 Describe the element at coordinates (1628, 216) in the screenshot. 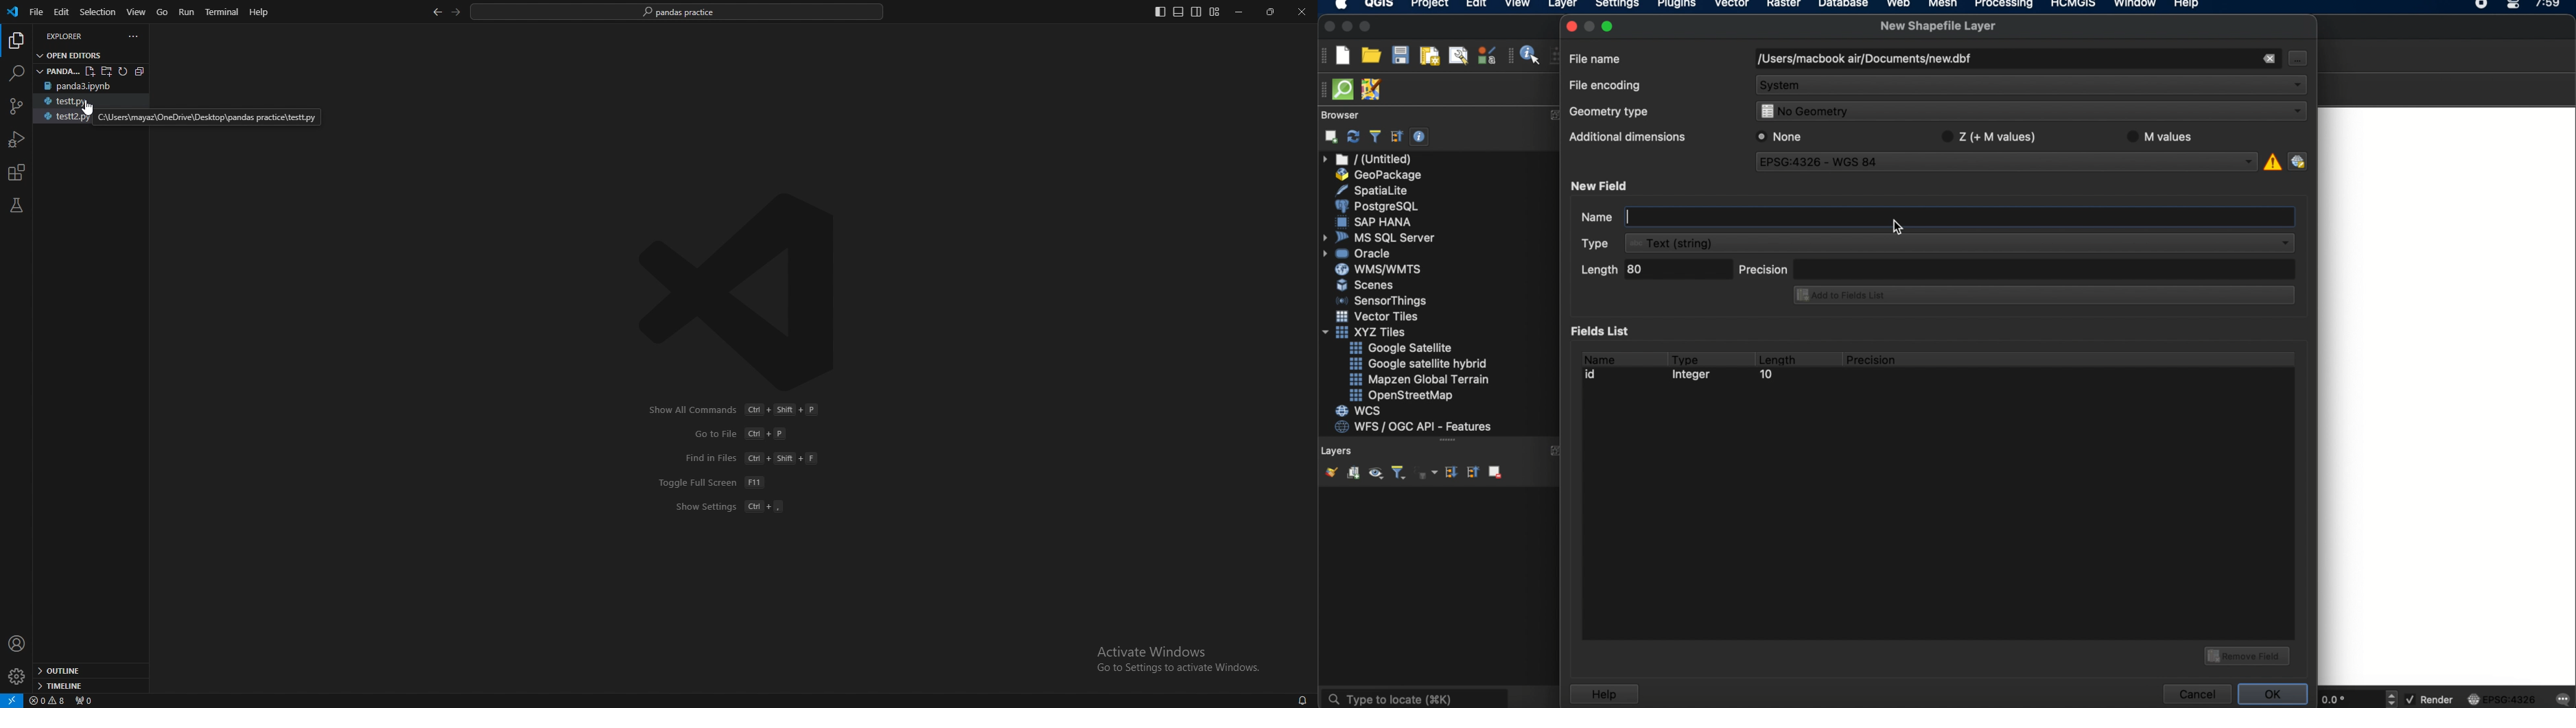

I see `text cursor` at that location.